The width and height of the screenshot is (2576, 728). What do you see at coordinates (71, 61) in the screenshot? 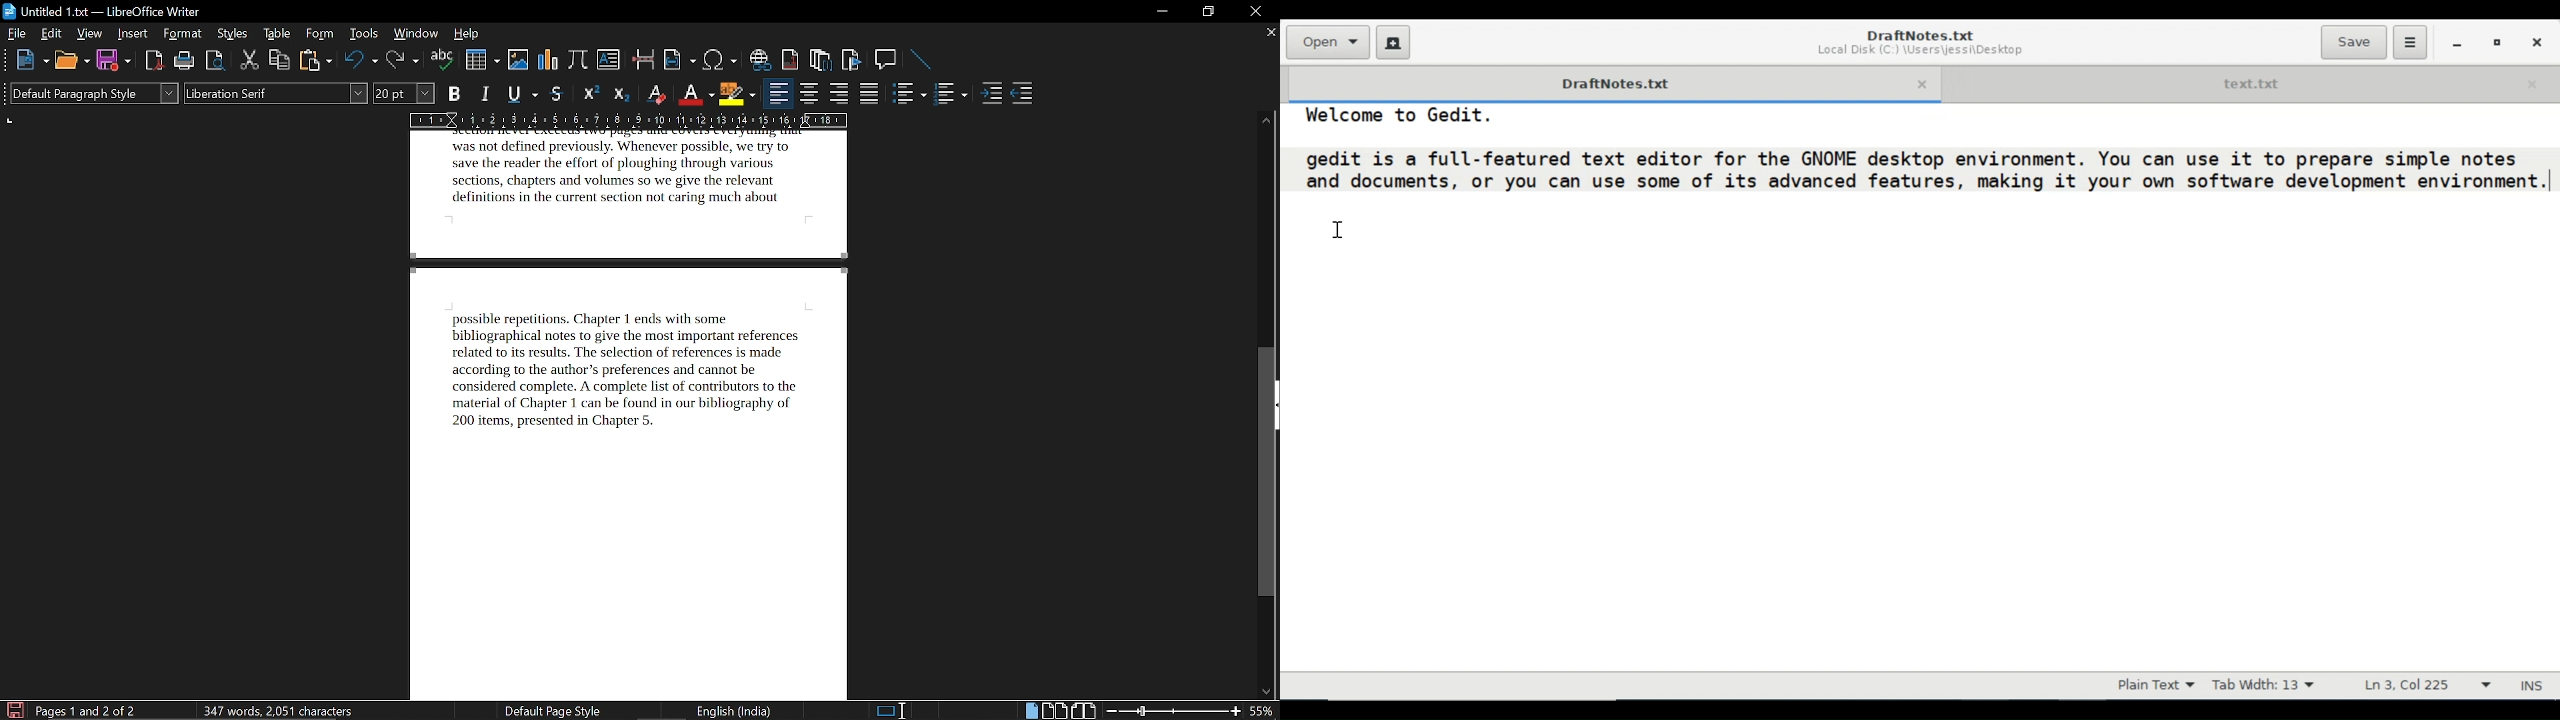
I see `open` at bounding box center [71, 61].